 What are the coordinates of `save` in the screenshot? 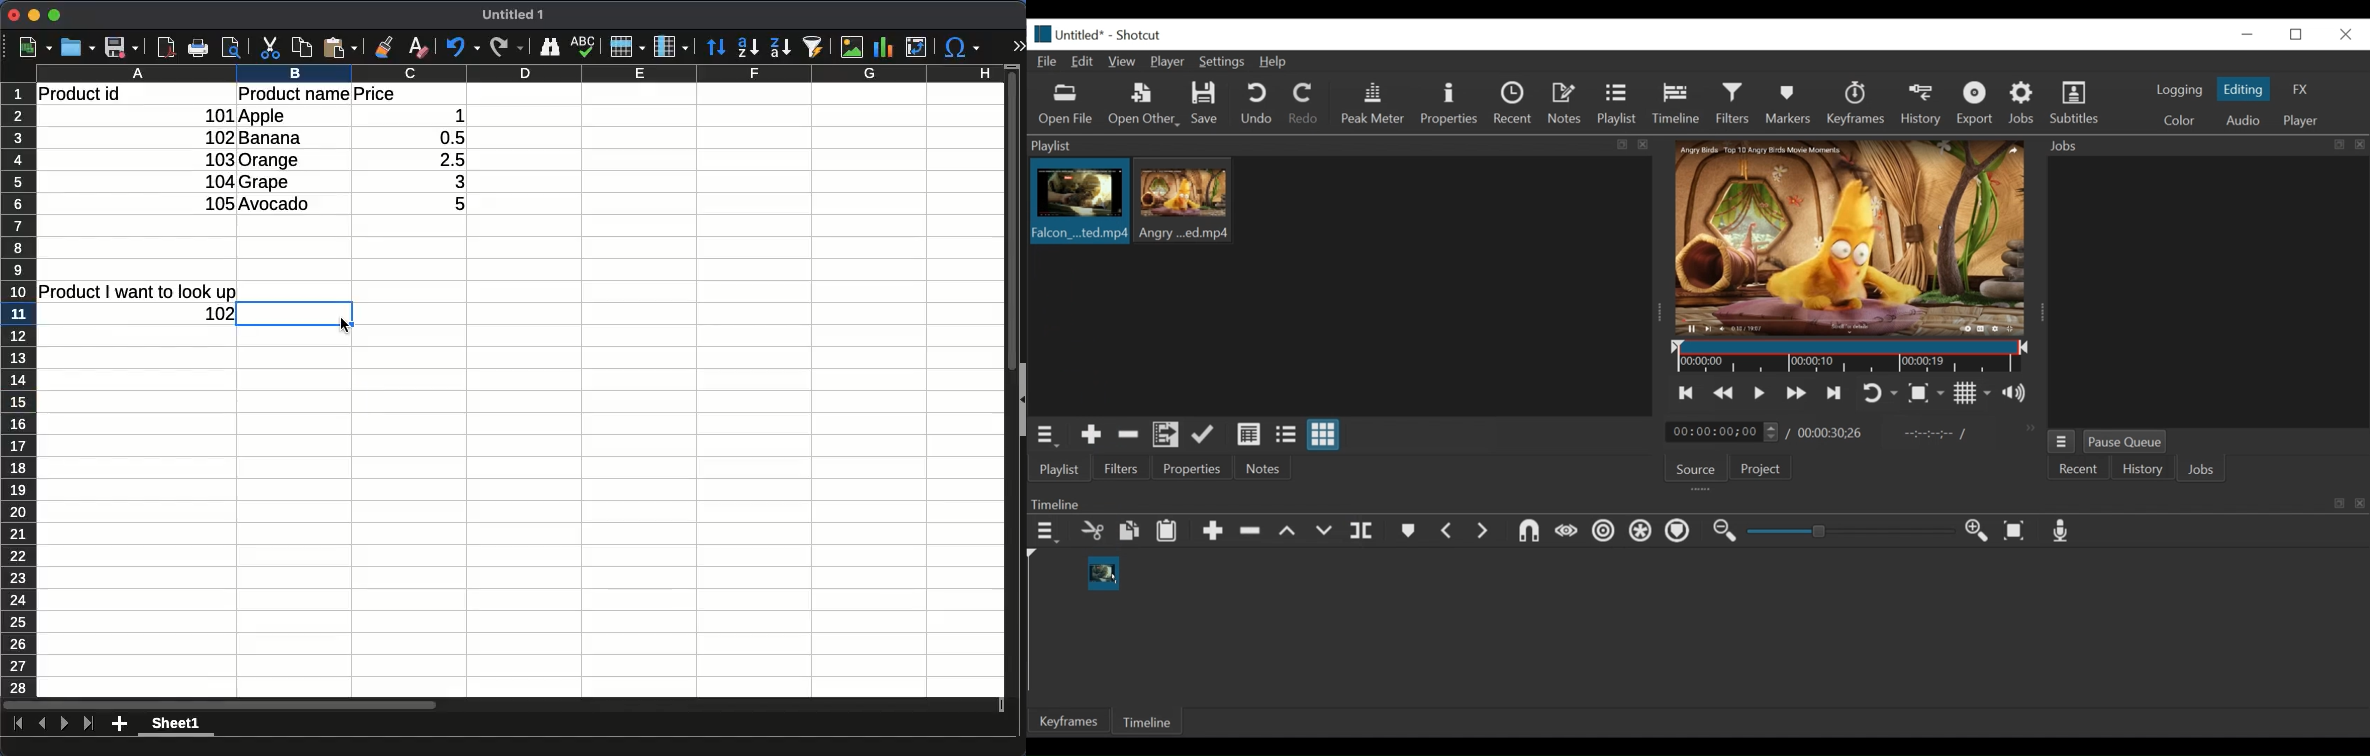 It's located at (122, 47).